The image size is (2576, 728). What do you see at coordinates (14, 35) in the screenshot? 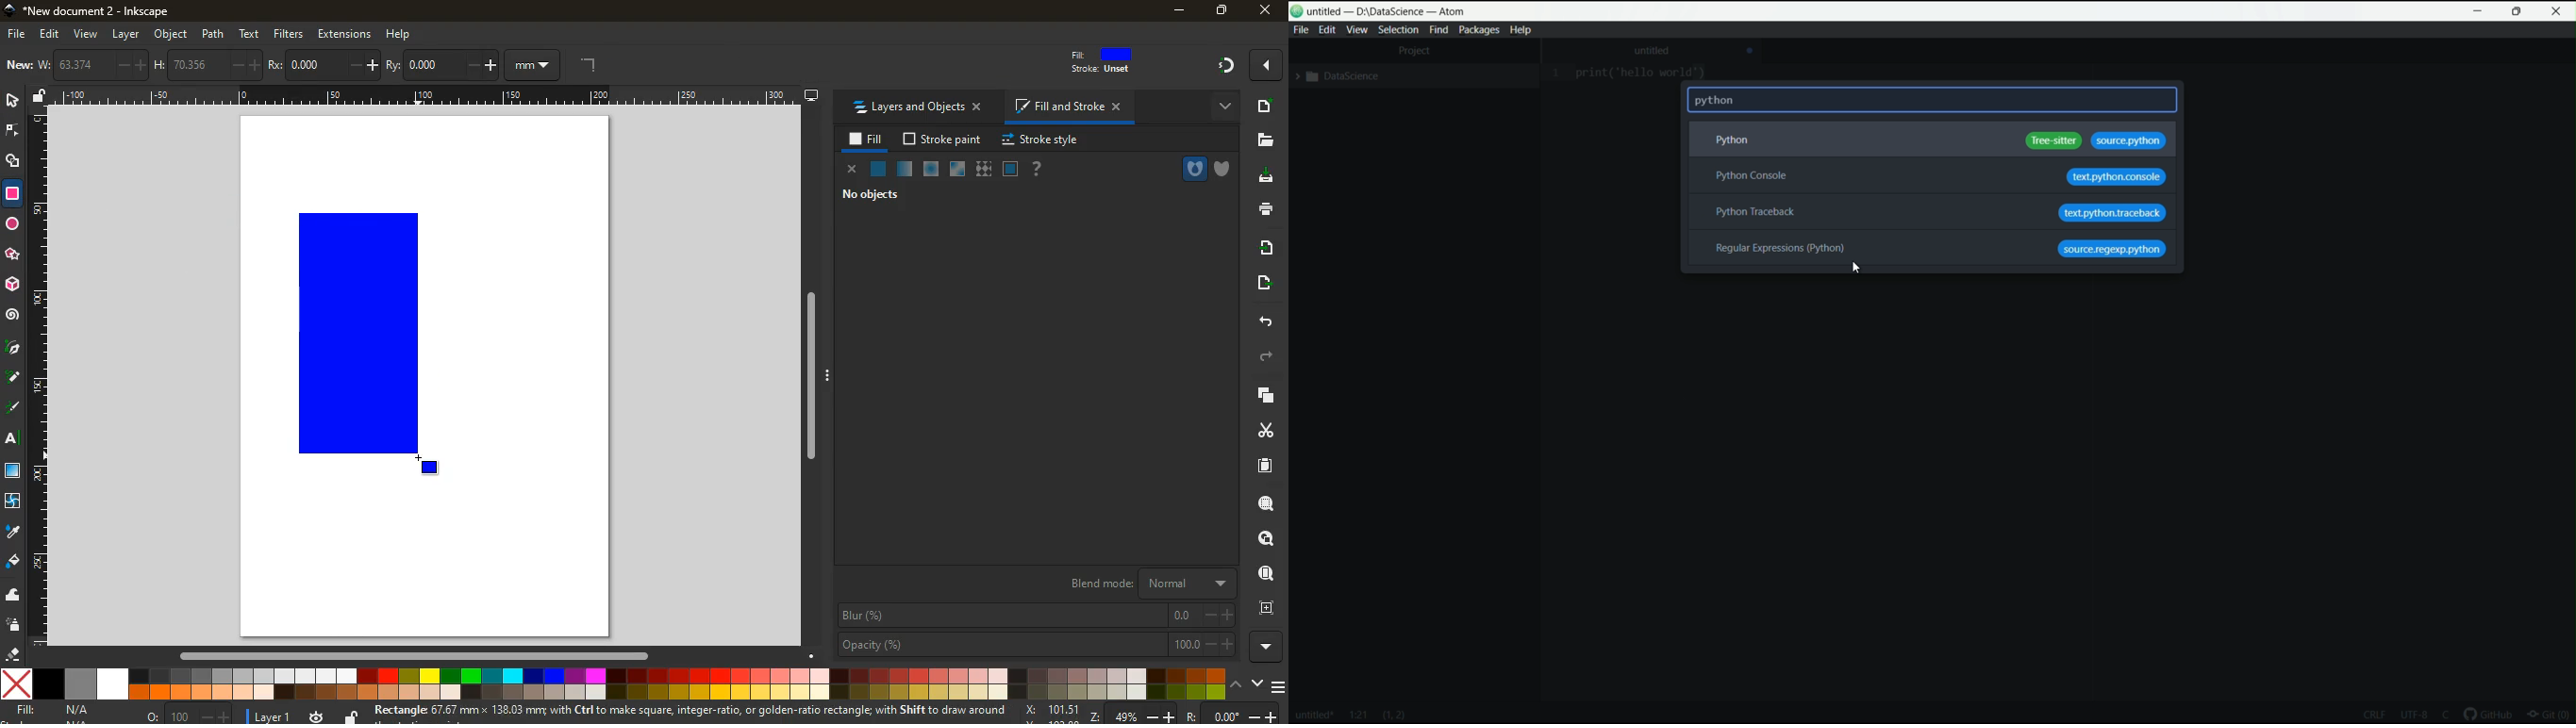
I see `file` at bounding box center [14, 35].